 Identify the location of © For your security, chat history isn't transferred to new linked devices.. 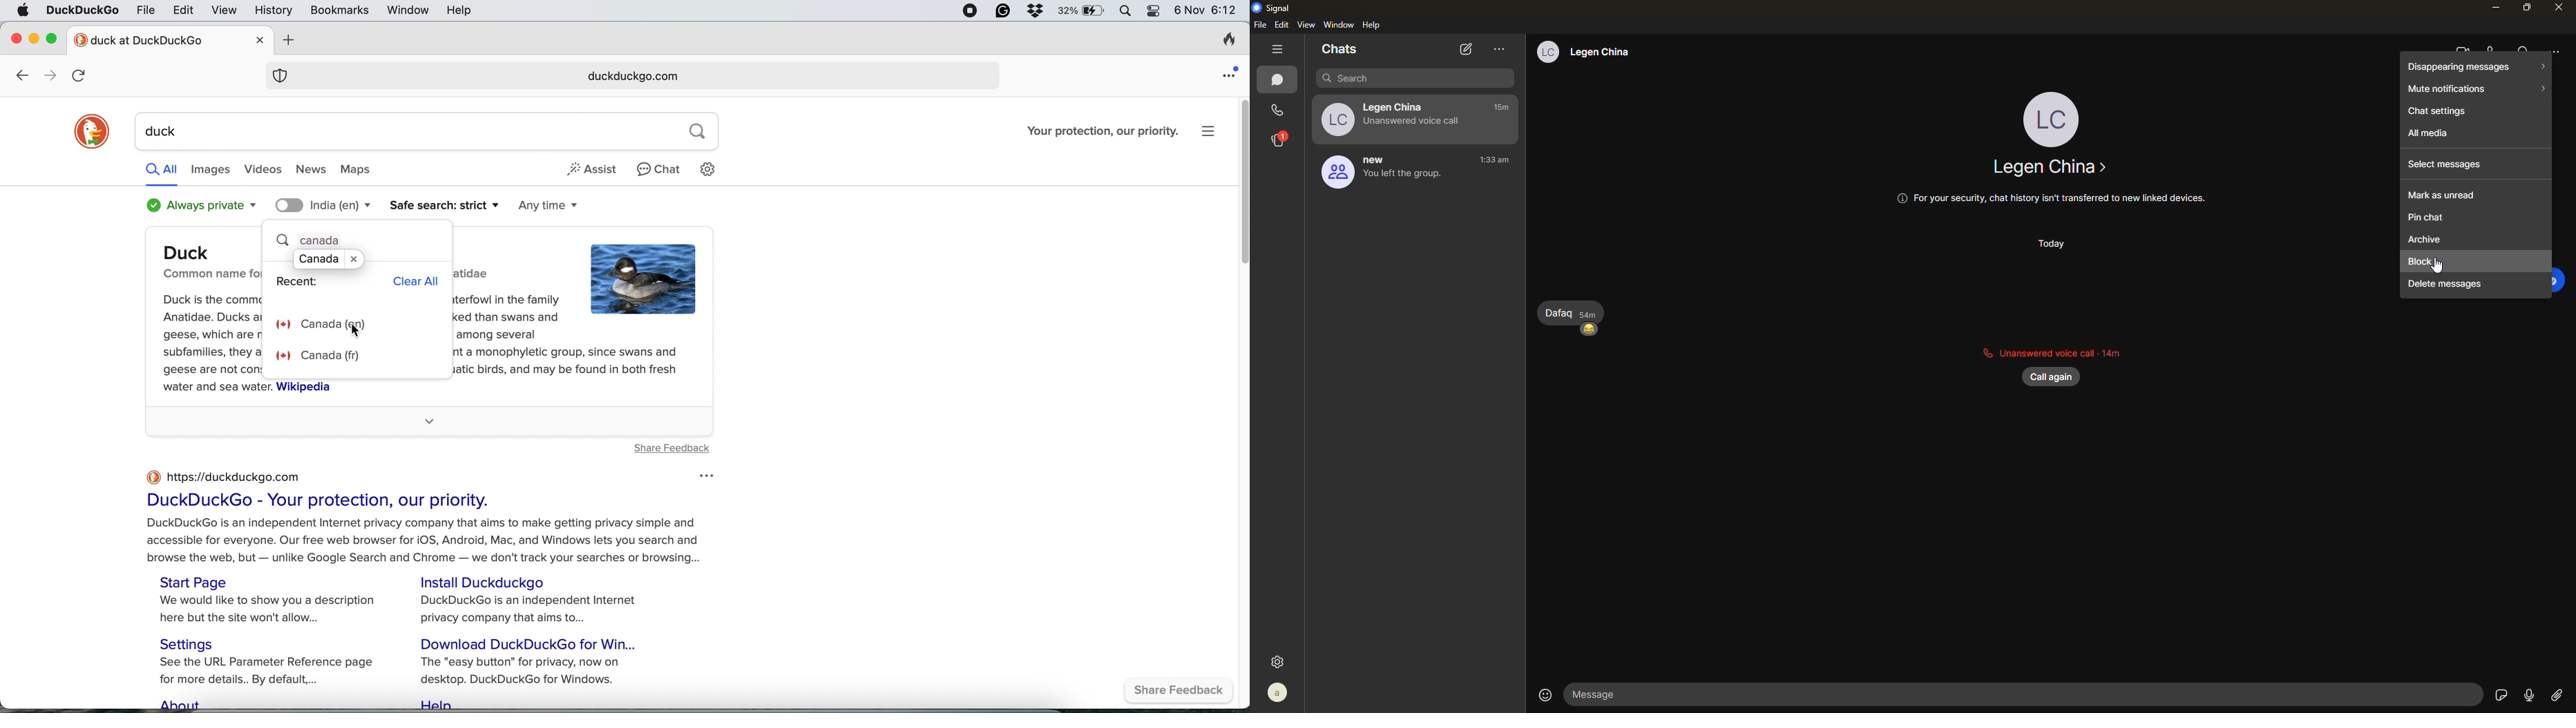
(2044, 200).